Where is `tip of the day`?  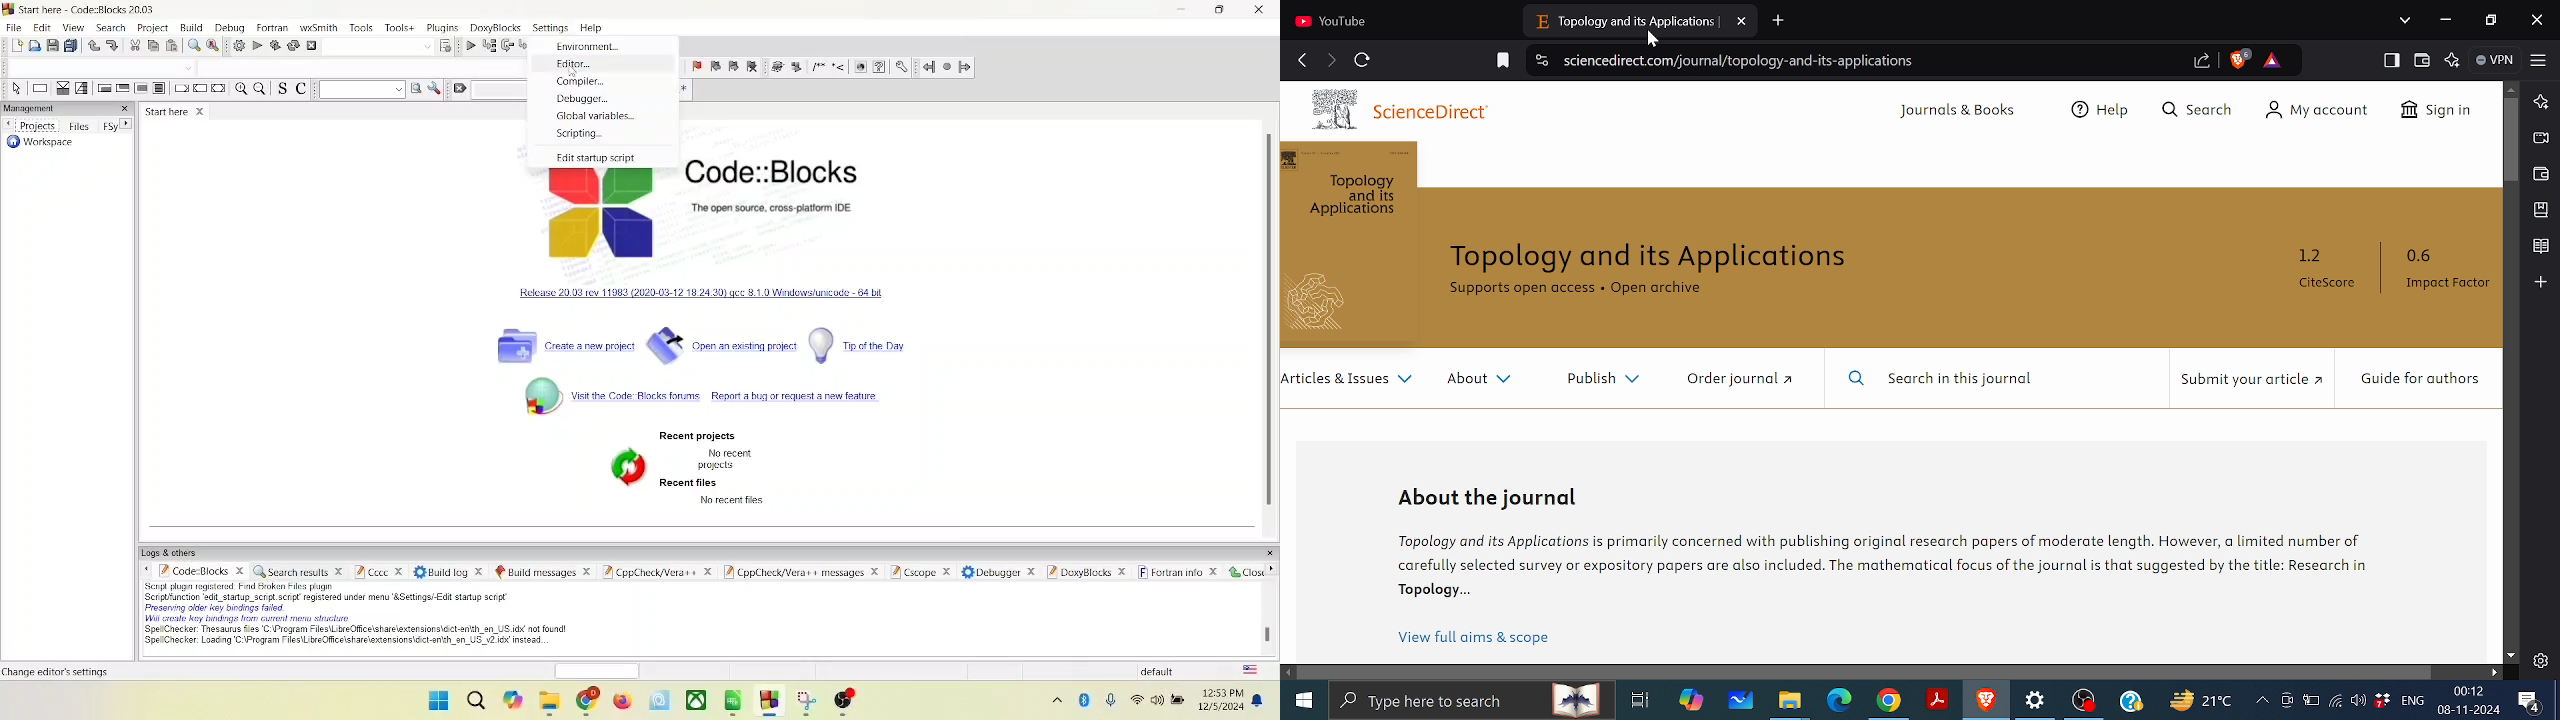
tip of the day is located at coordinates (861, 347).